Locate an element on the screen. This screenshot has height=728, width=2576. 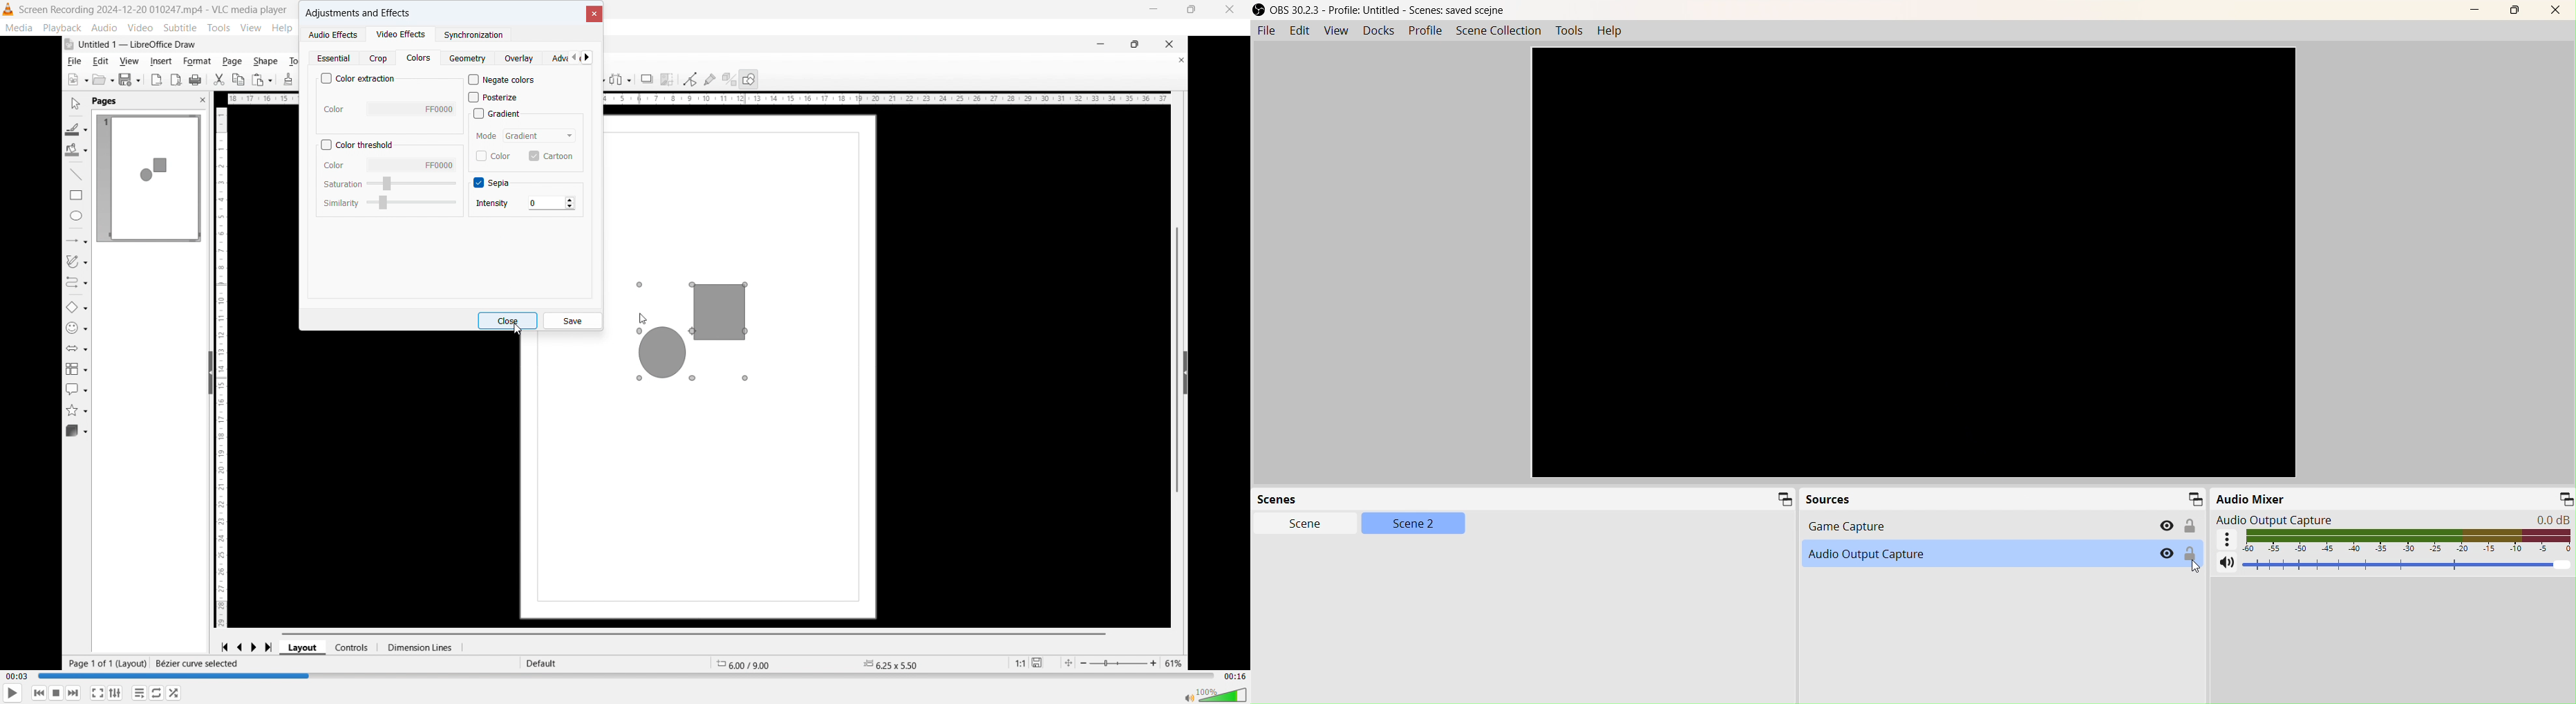
Select colour  is located at coordinates (413, 164).